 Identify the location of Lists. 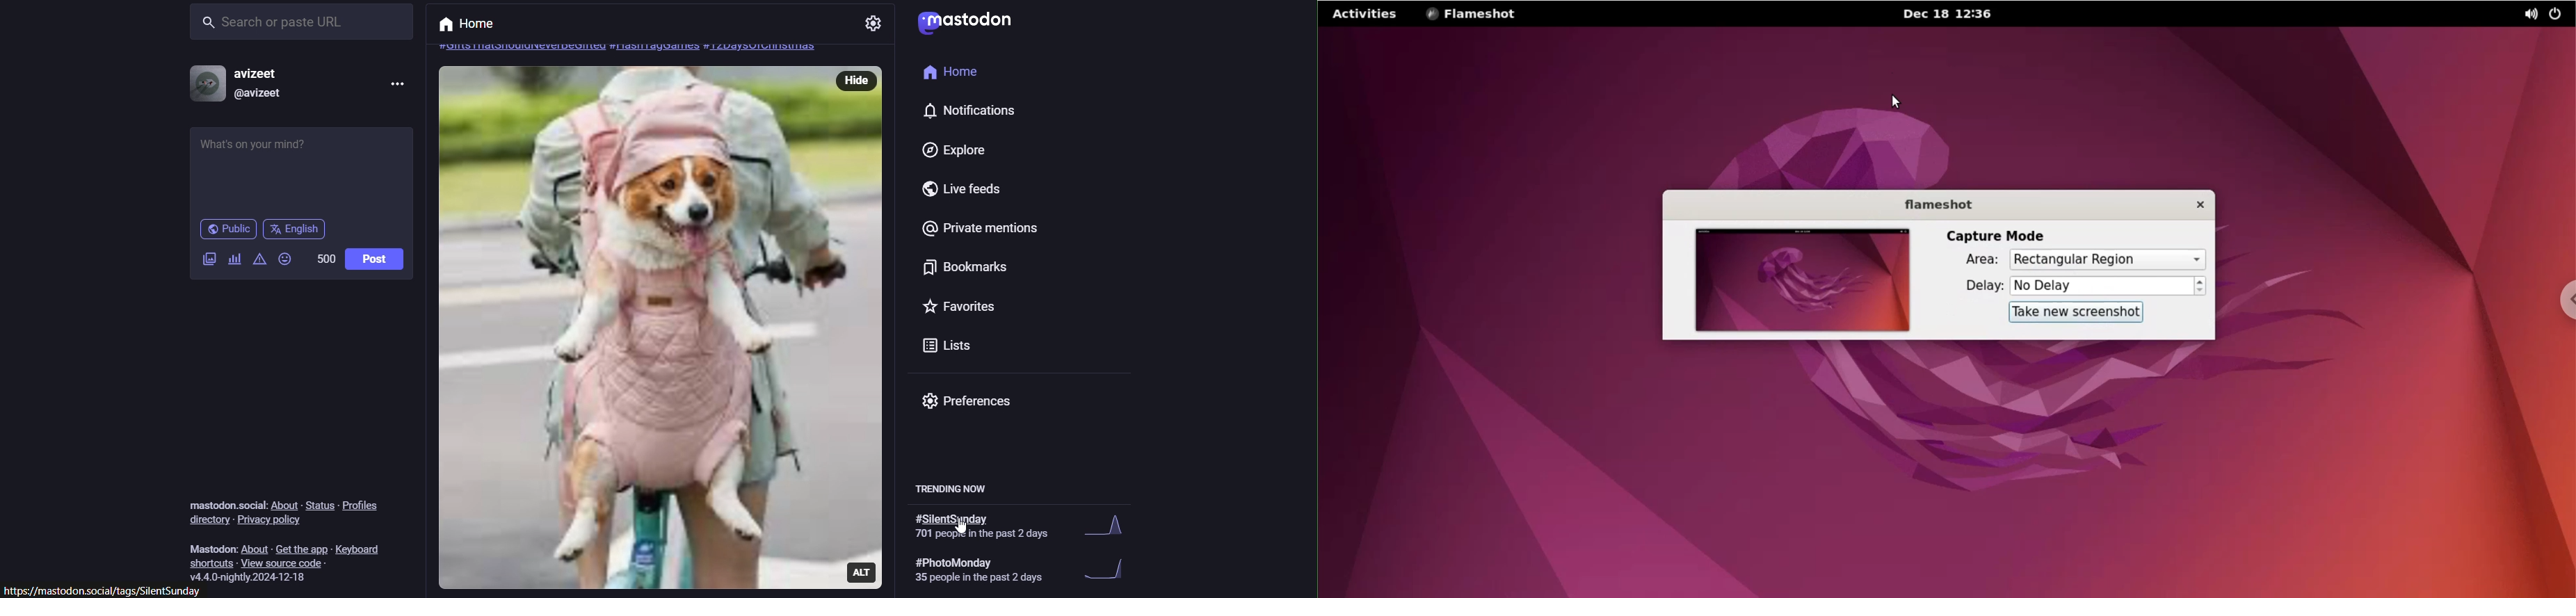
(947, 344).